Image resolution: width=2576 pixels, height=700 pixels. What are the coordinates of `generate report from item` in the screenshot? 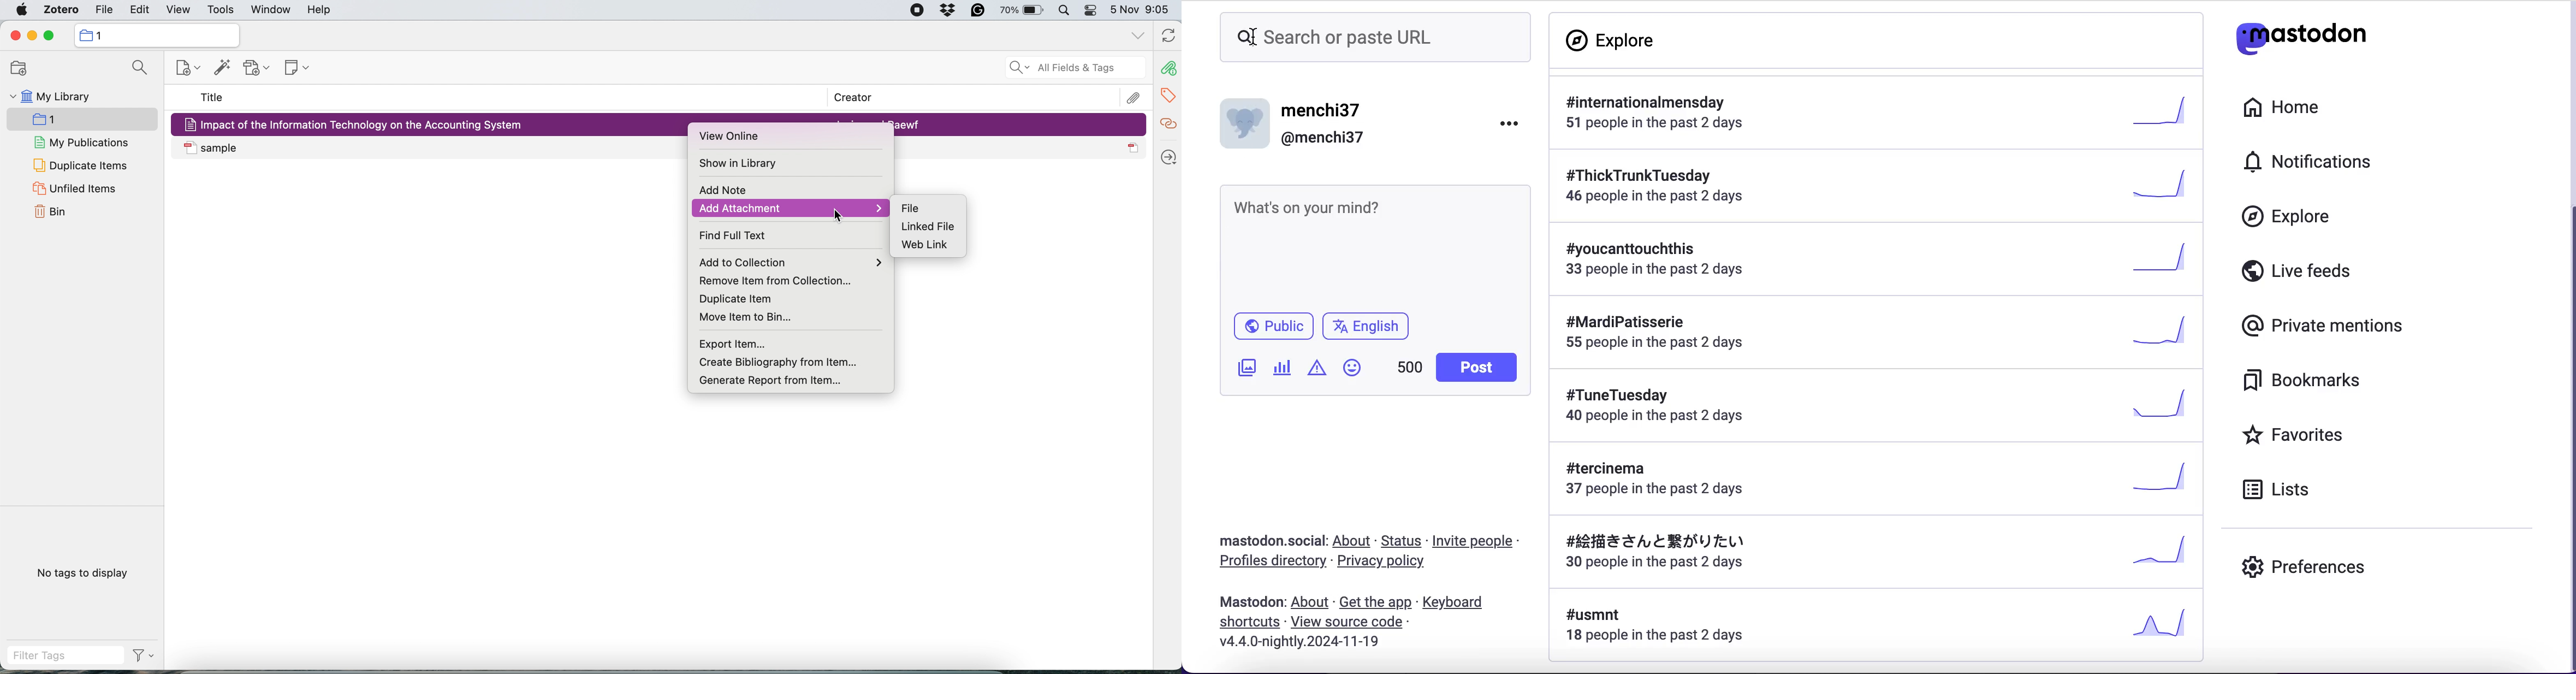 It's located at (769, 378).